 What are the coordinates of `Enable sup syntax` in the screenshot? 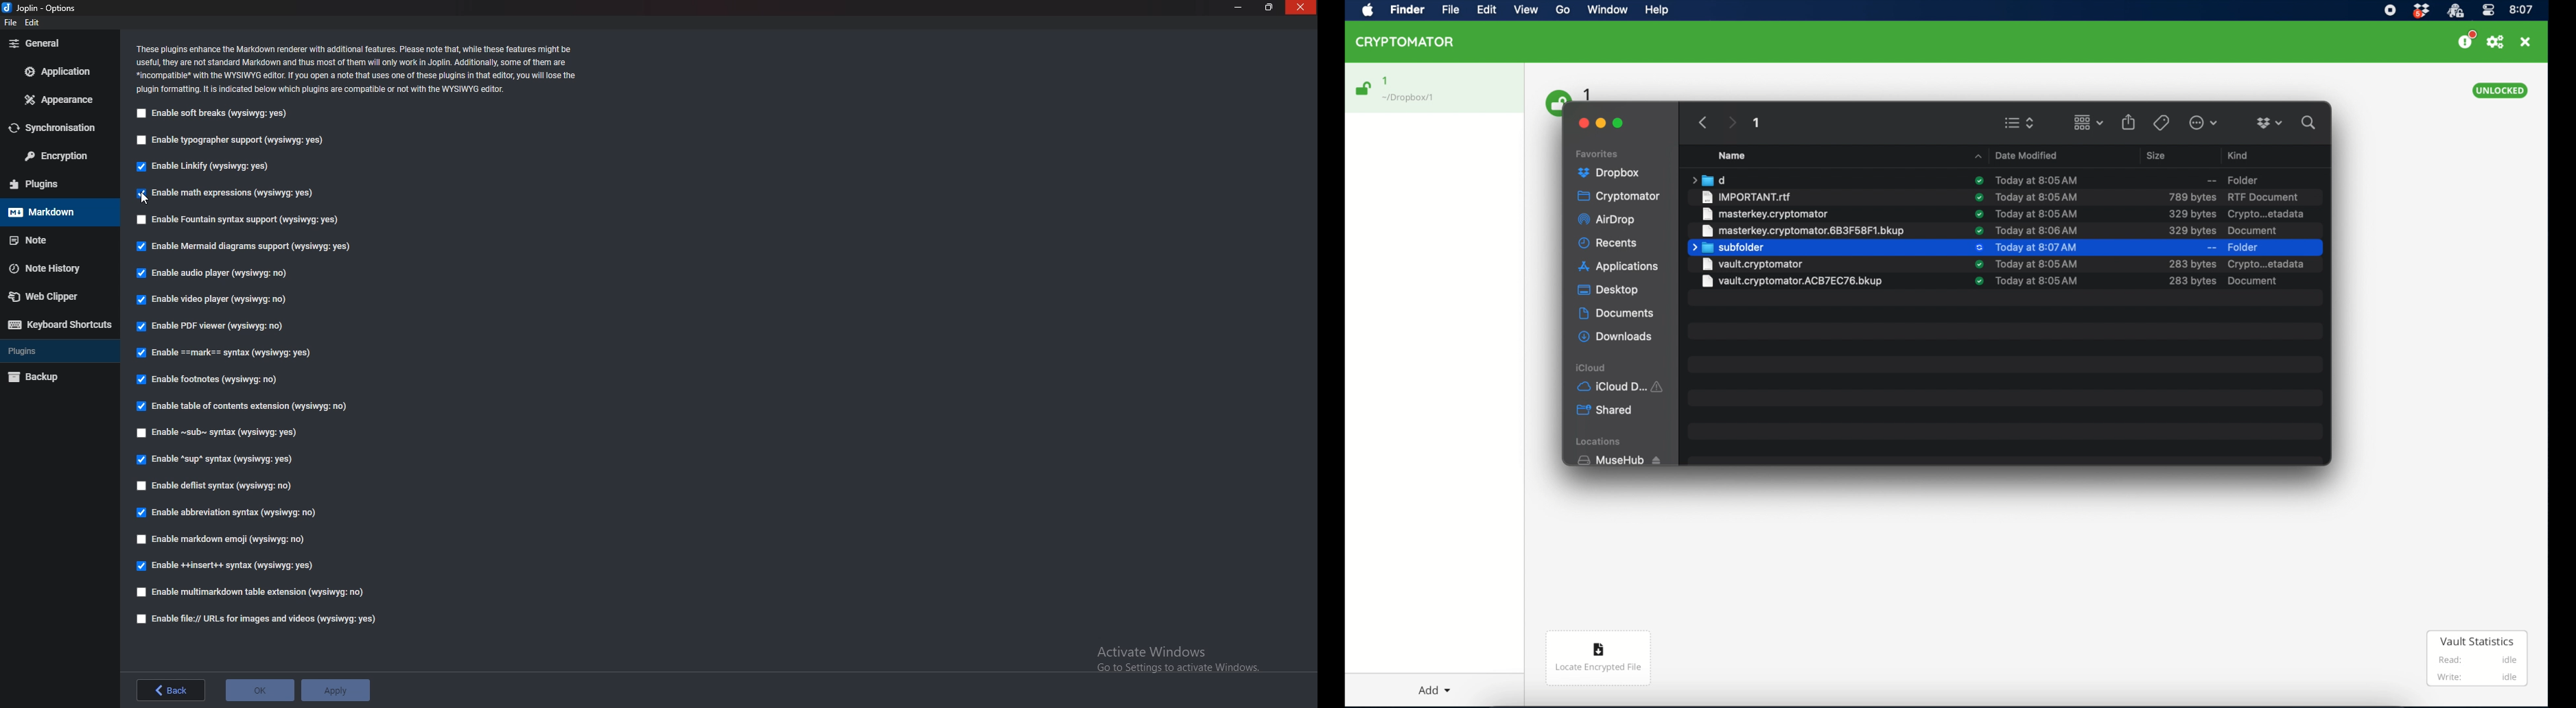 It's located at (215, 459).